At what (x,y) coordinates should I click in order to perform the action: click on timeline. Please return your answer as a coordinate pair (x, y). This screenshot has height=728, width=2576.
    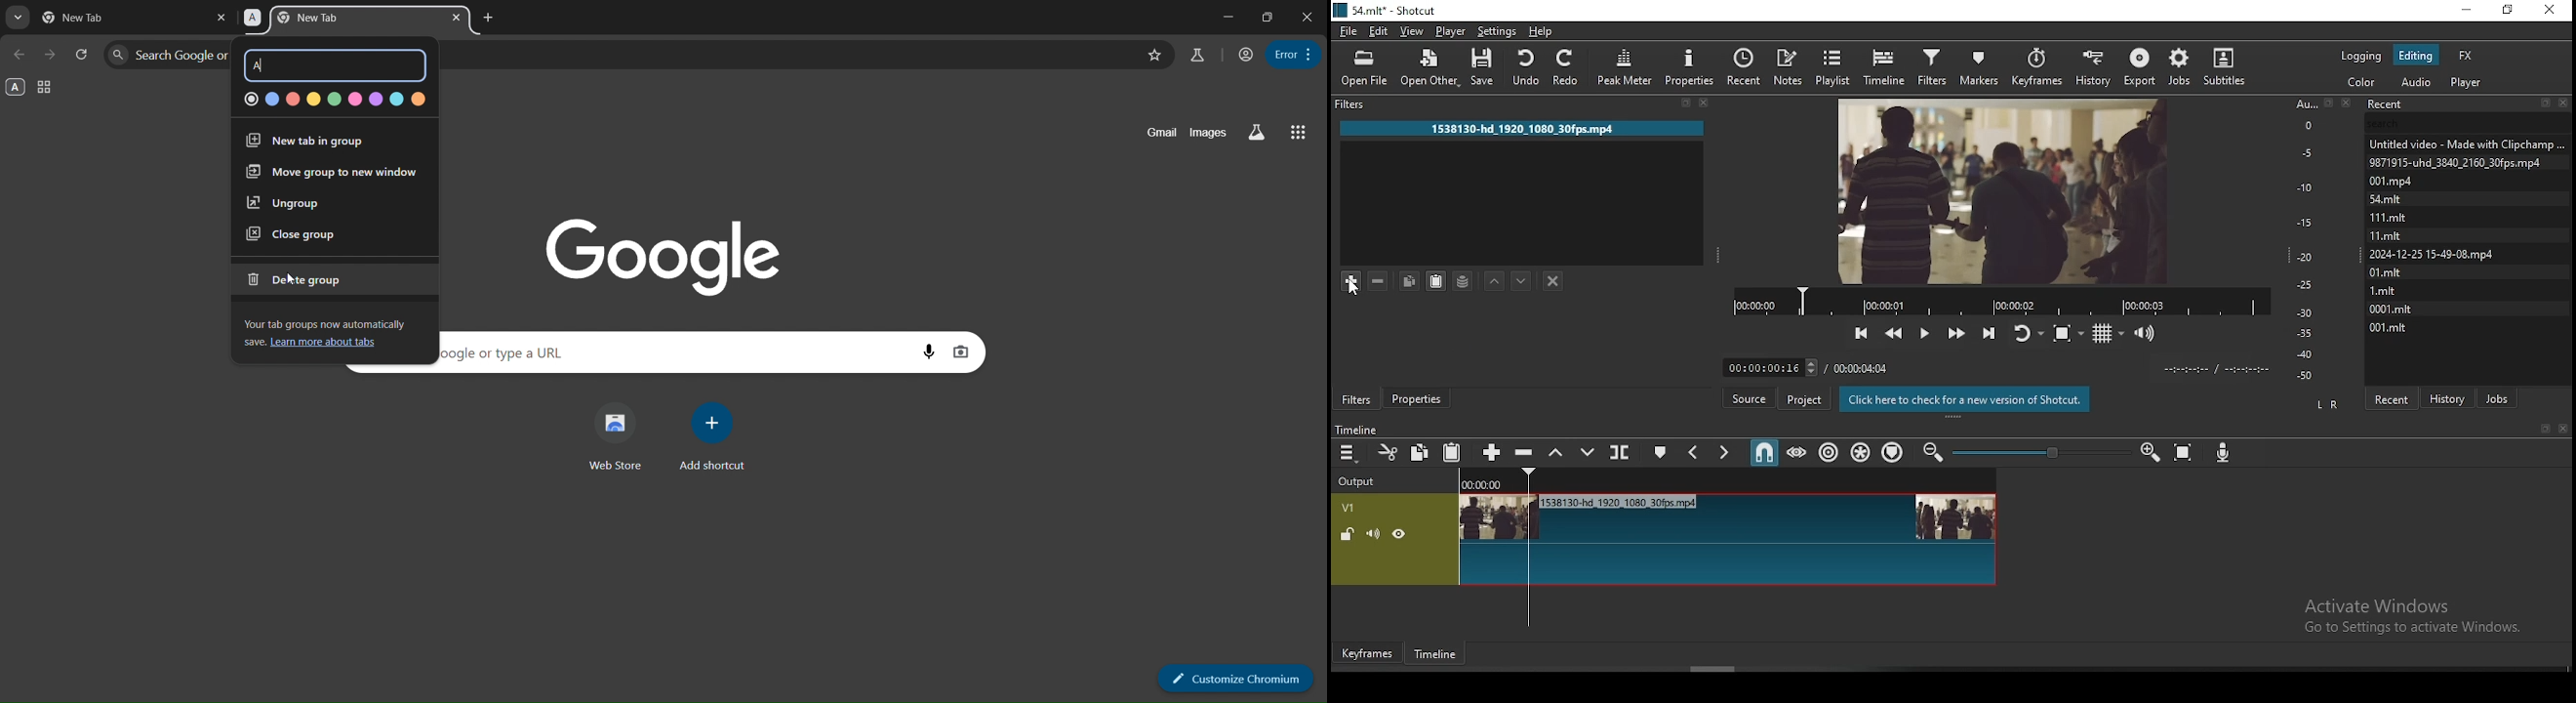
    Looking at the image, I should click on (1354, 431).